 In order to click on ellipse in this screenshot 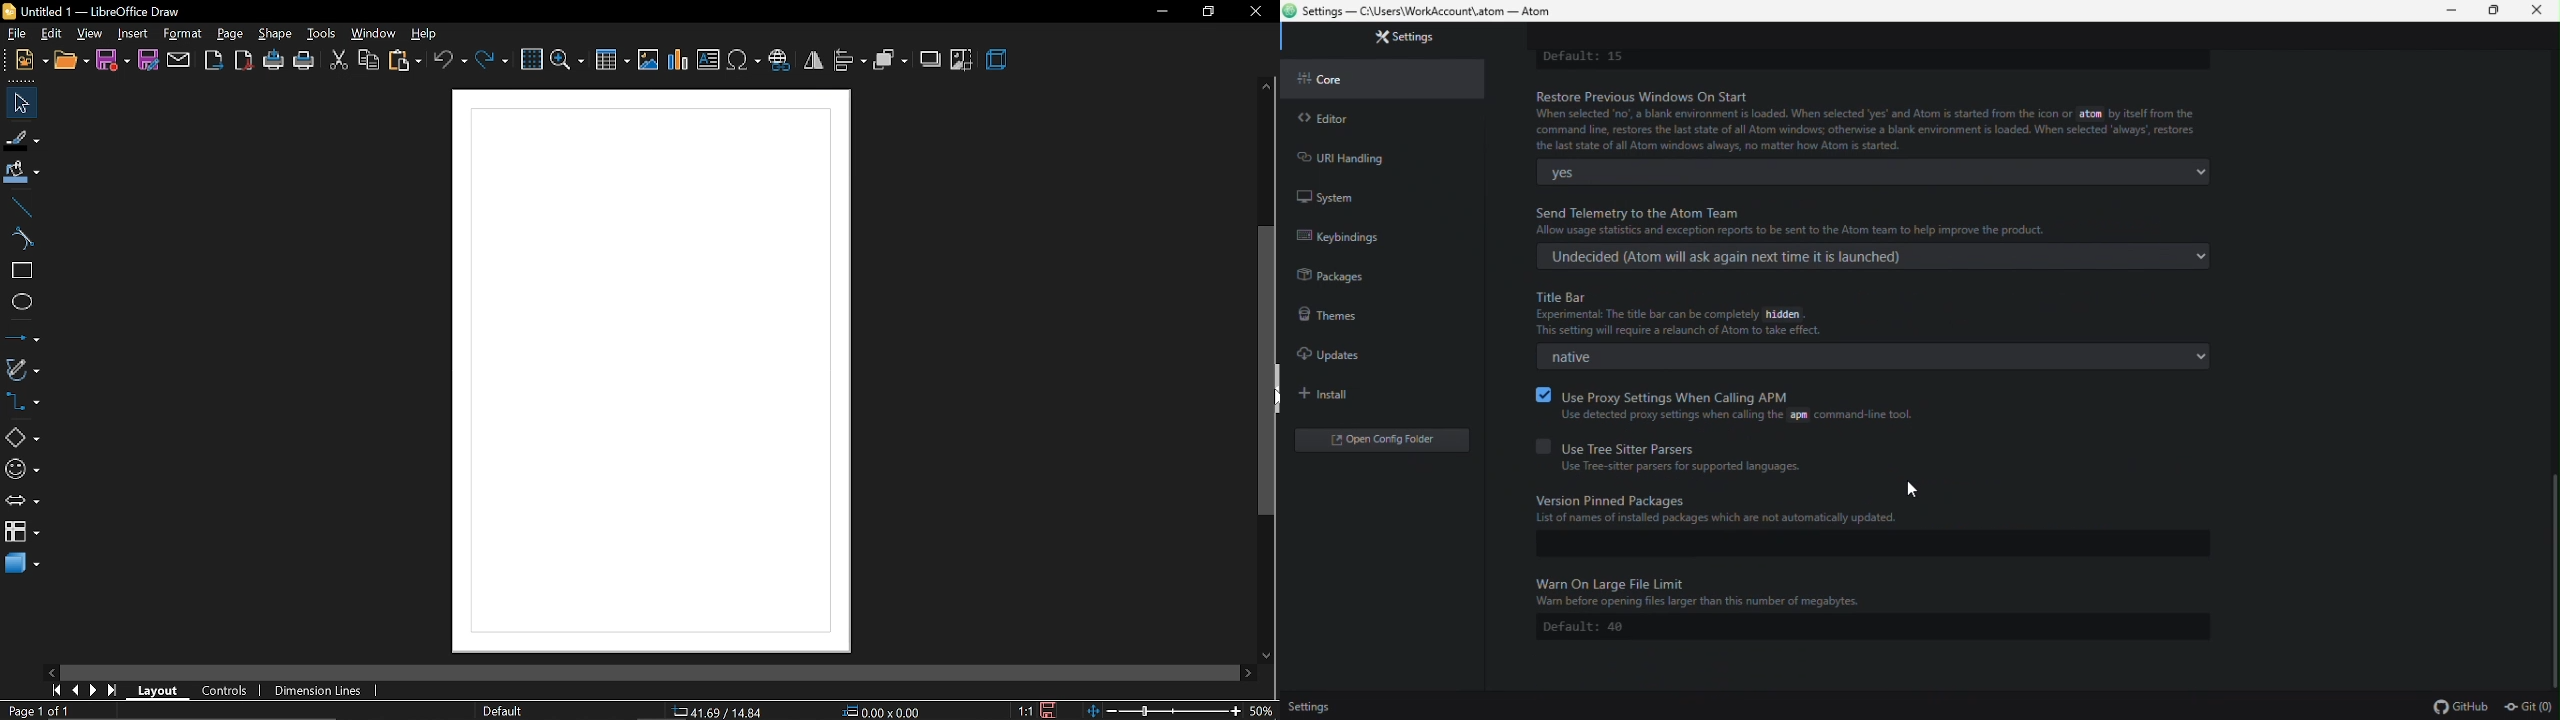, I will do `click(20, 301)`.